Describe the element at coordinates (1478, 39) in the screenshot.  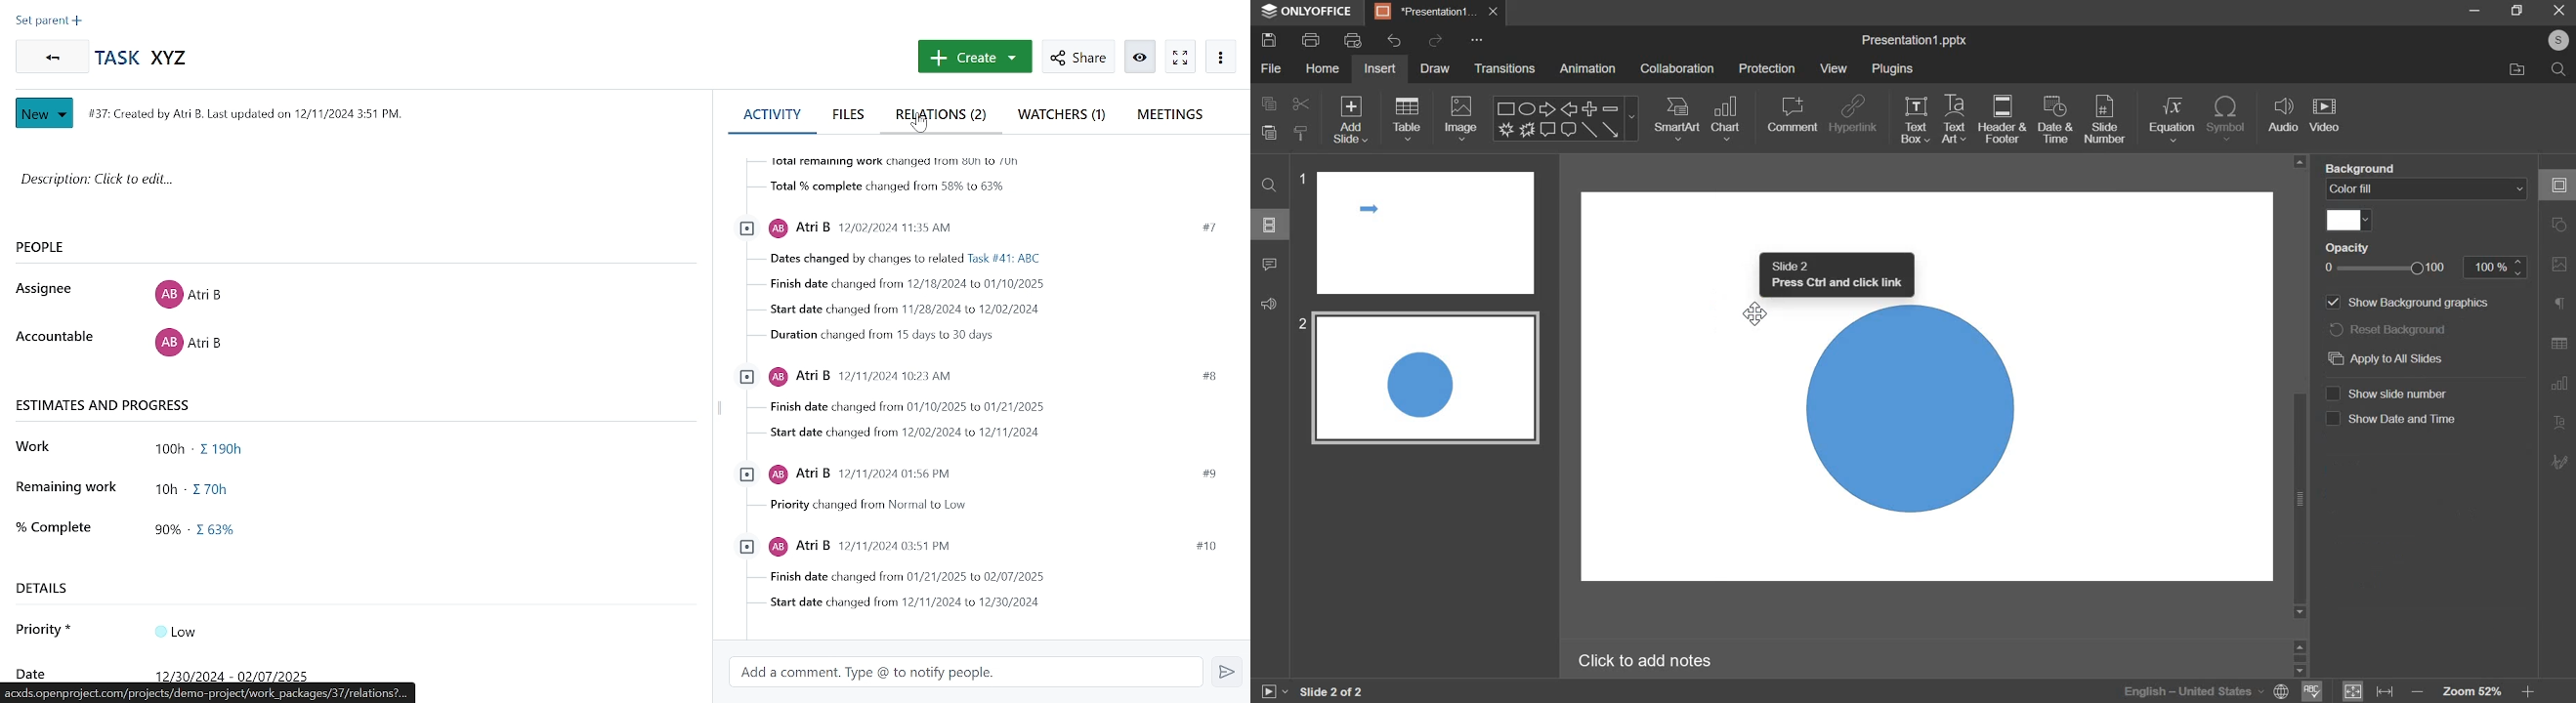
I see `customise quick access` at that location.